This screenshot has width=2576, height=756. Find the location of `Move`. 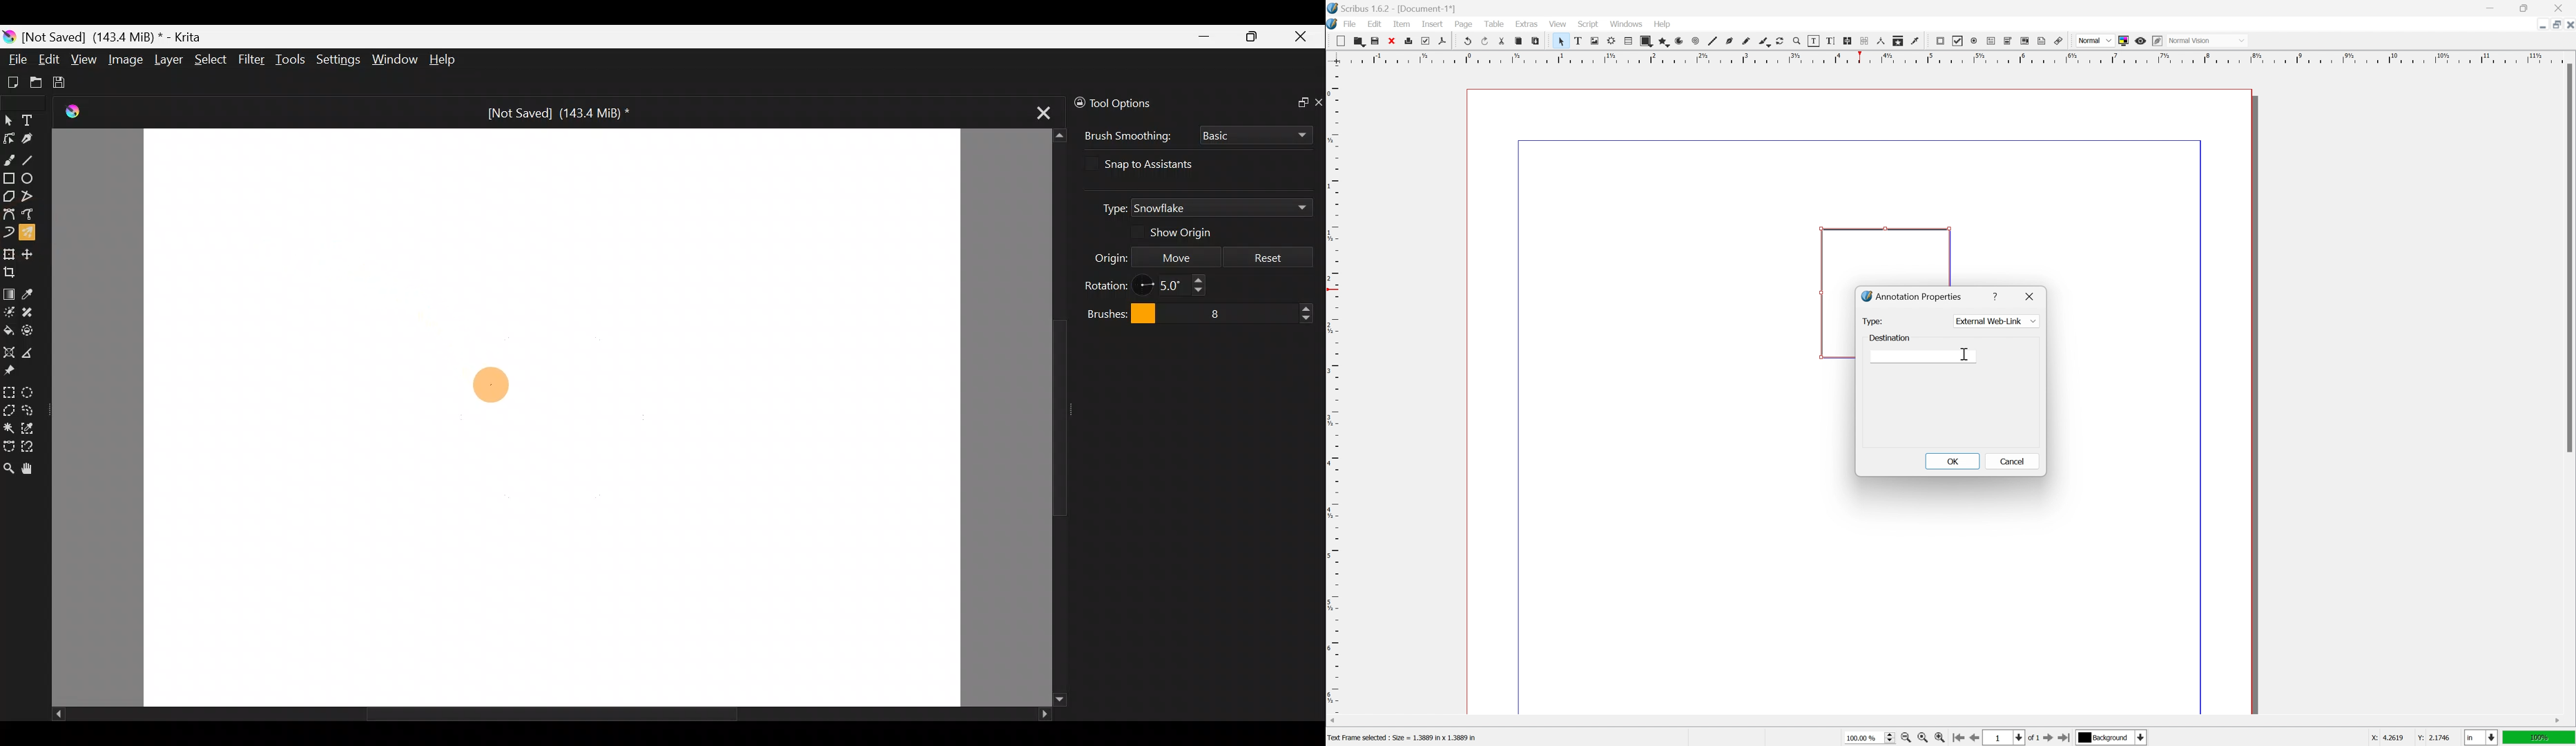

Move is located at coordinates (1176, 256).